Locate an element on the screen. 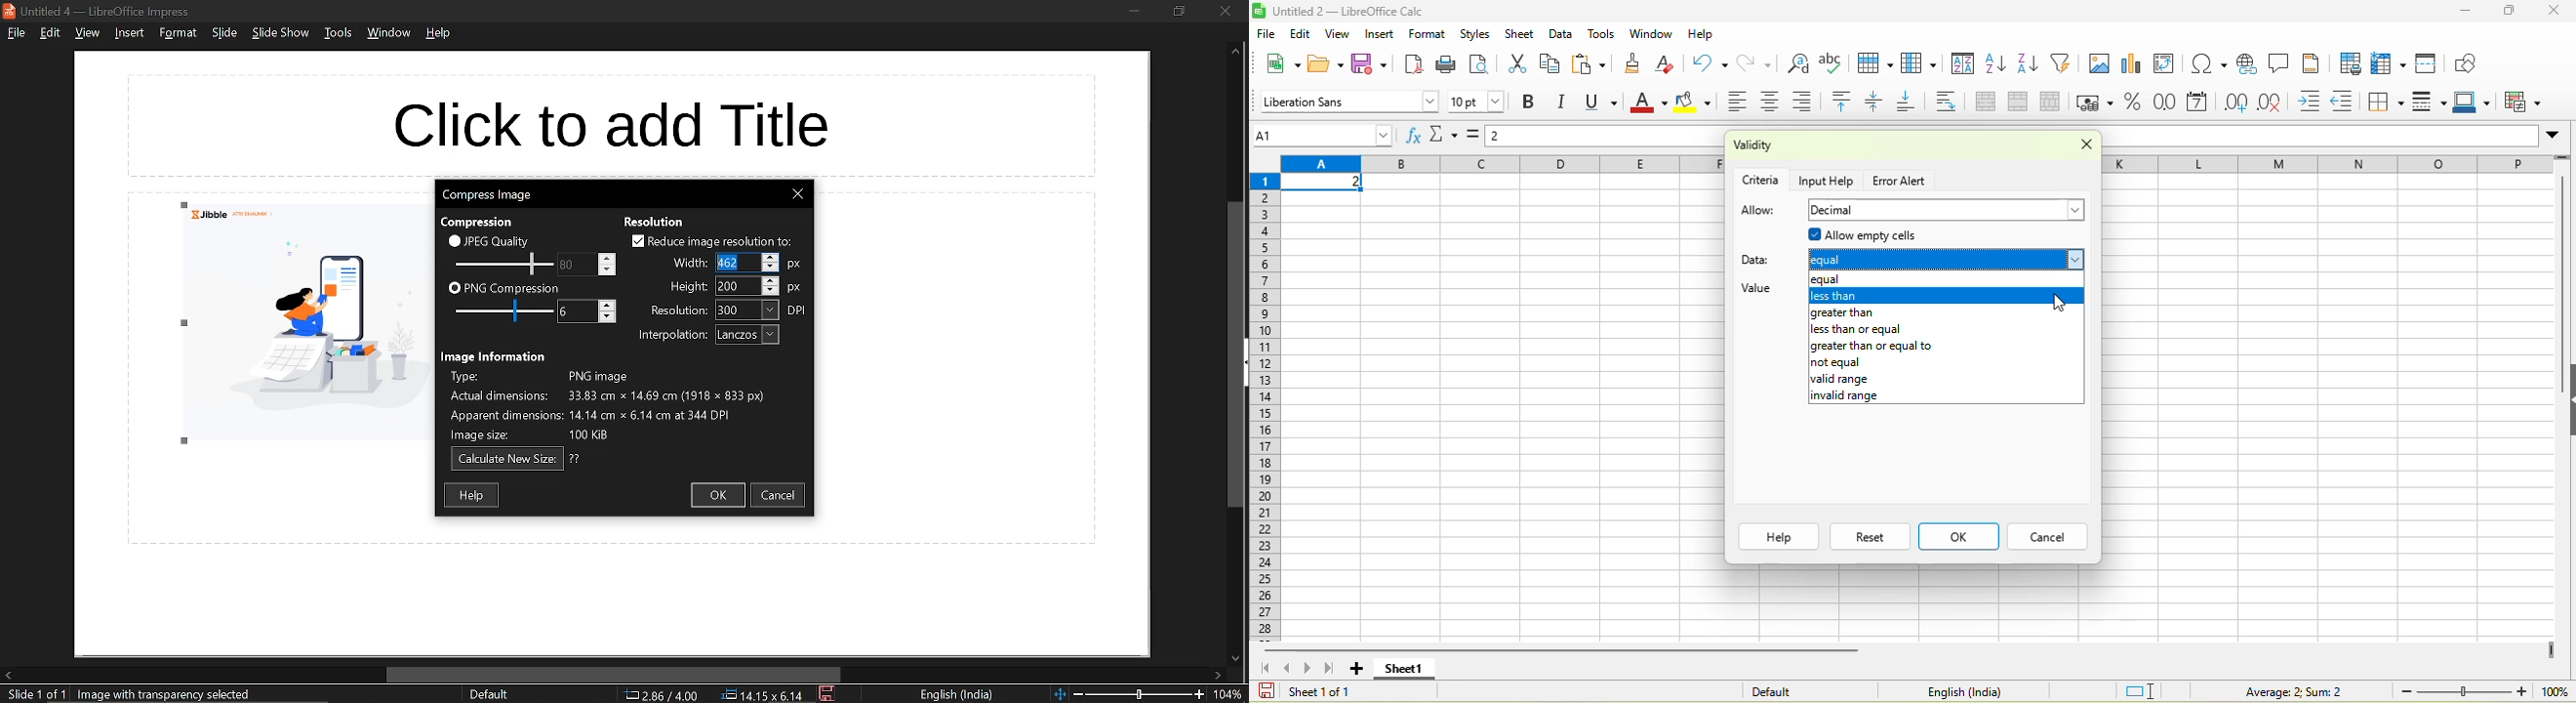 This screenshot has width=2576, height=728. current zoom is located at coordinates (1231, 695).